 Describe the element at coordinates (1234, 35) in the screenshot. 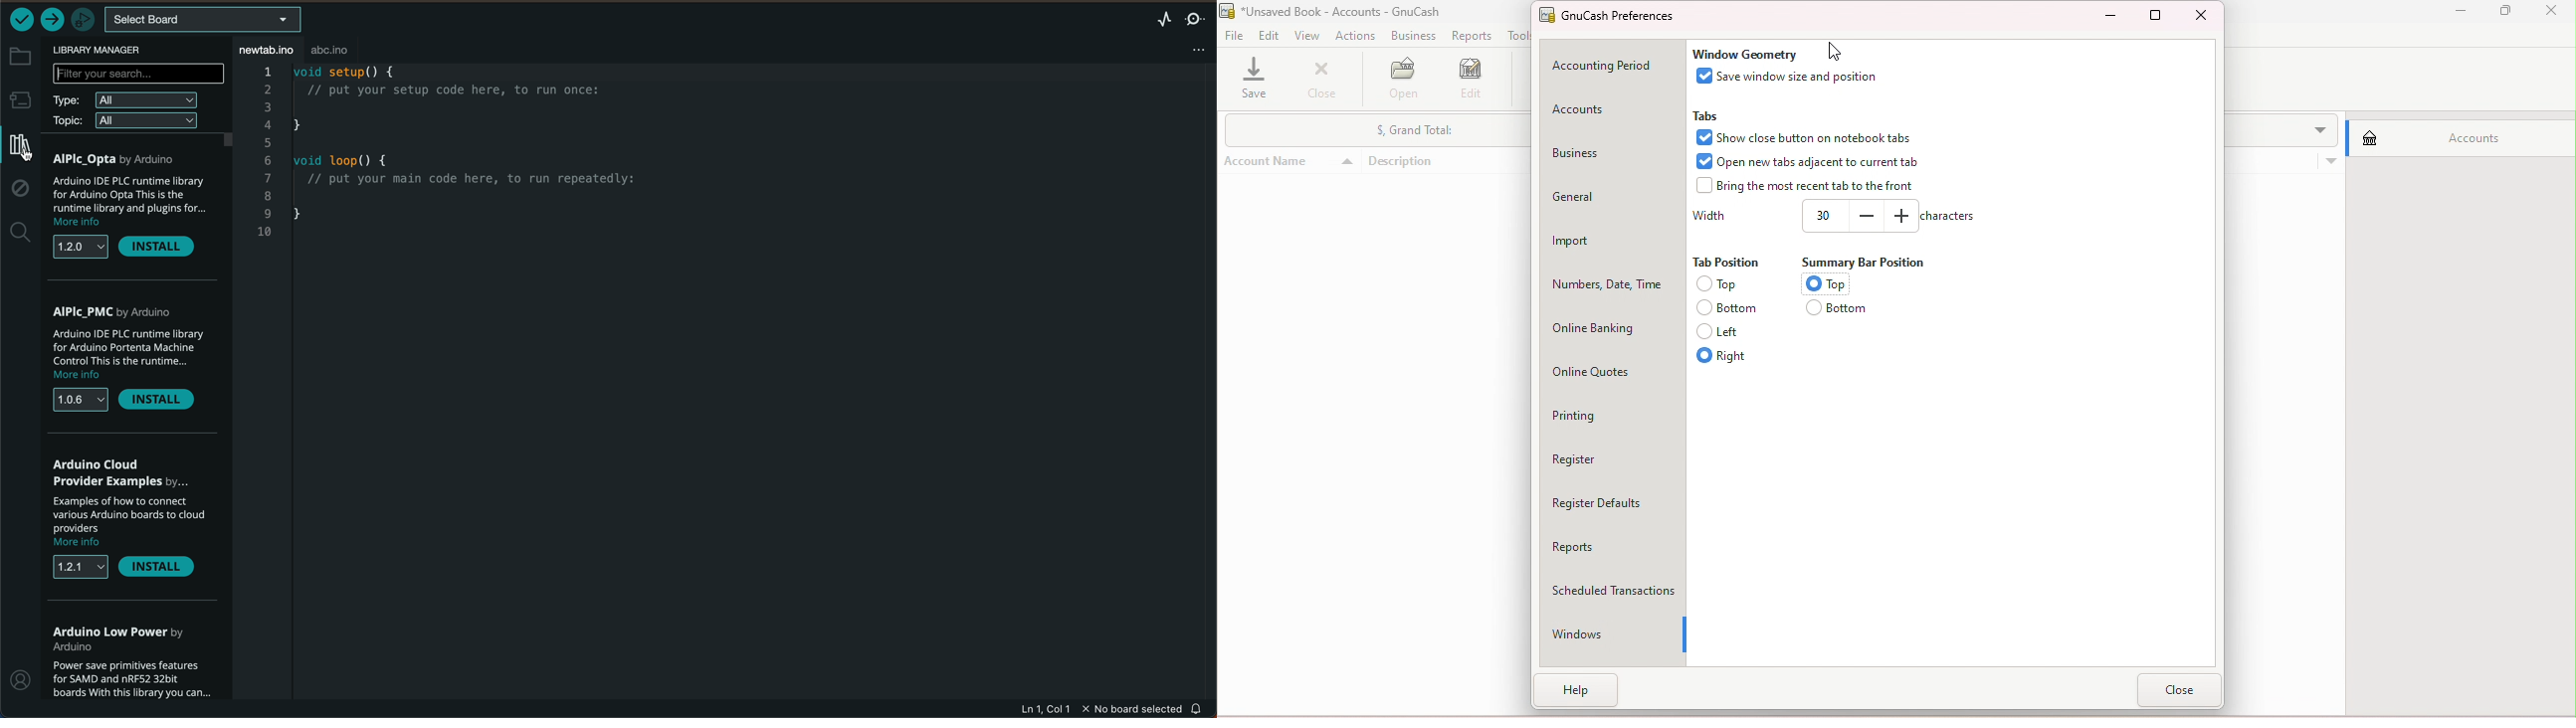

I see `File` at that location.